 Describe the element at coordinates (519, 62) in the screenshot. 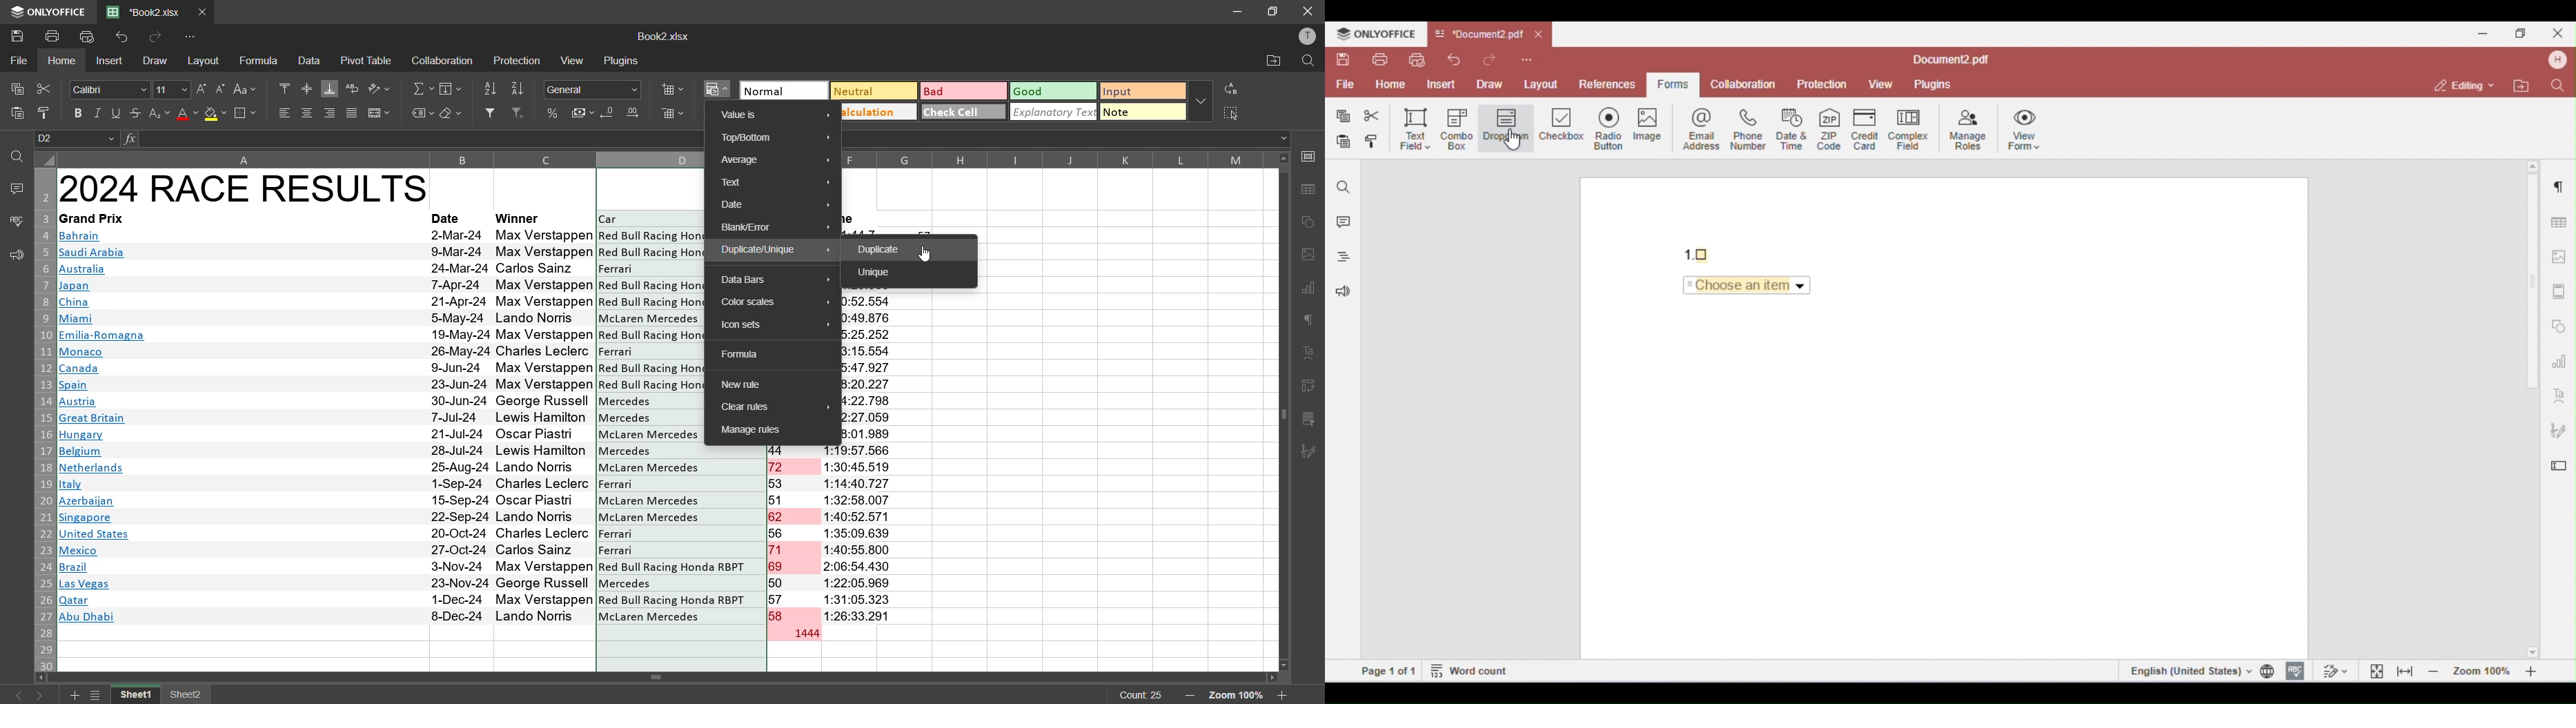

I see `protection` at that location.